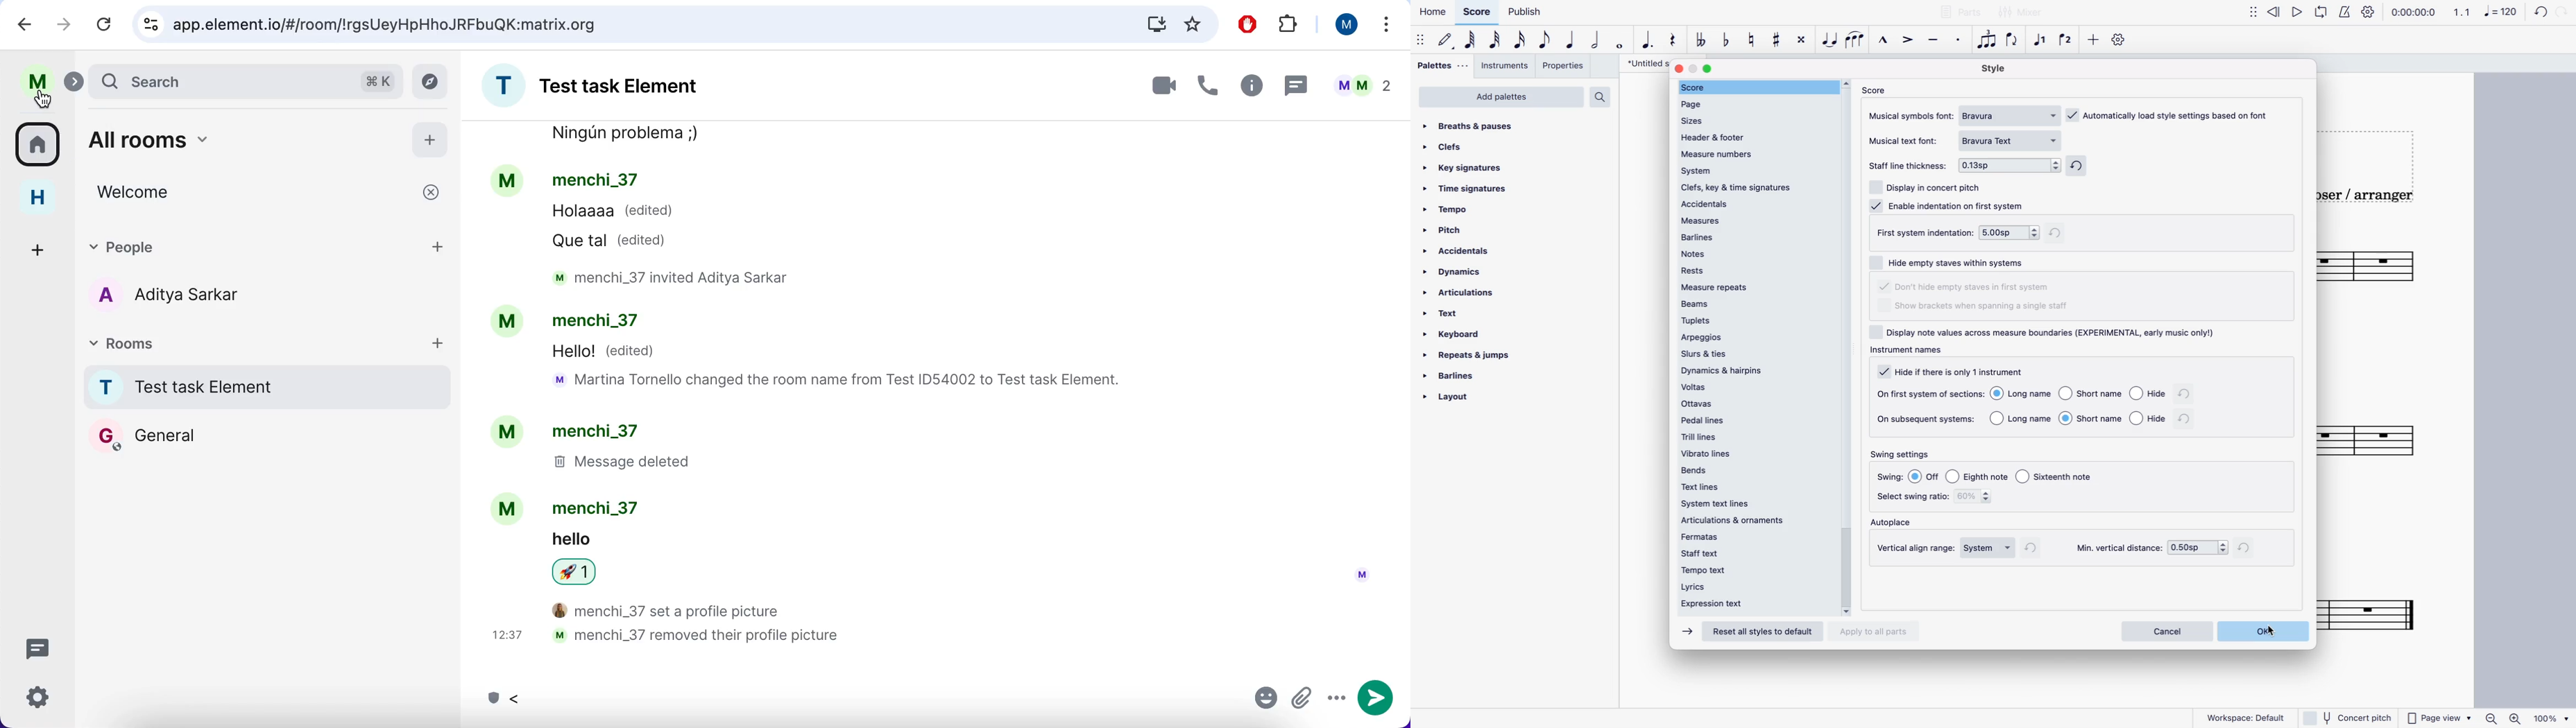  What do you see at coordinates (1755, 387) in the screenshot?
I see `voltas` at bounding box center [1755, 387].